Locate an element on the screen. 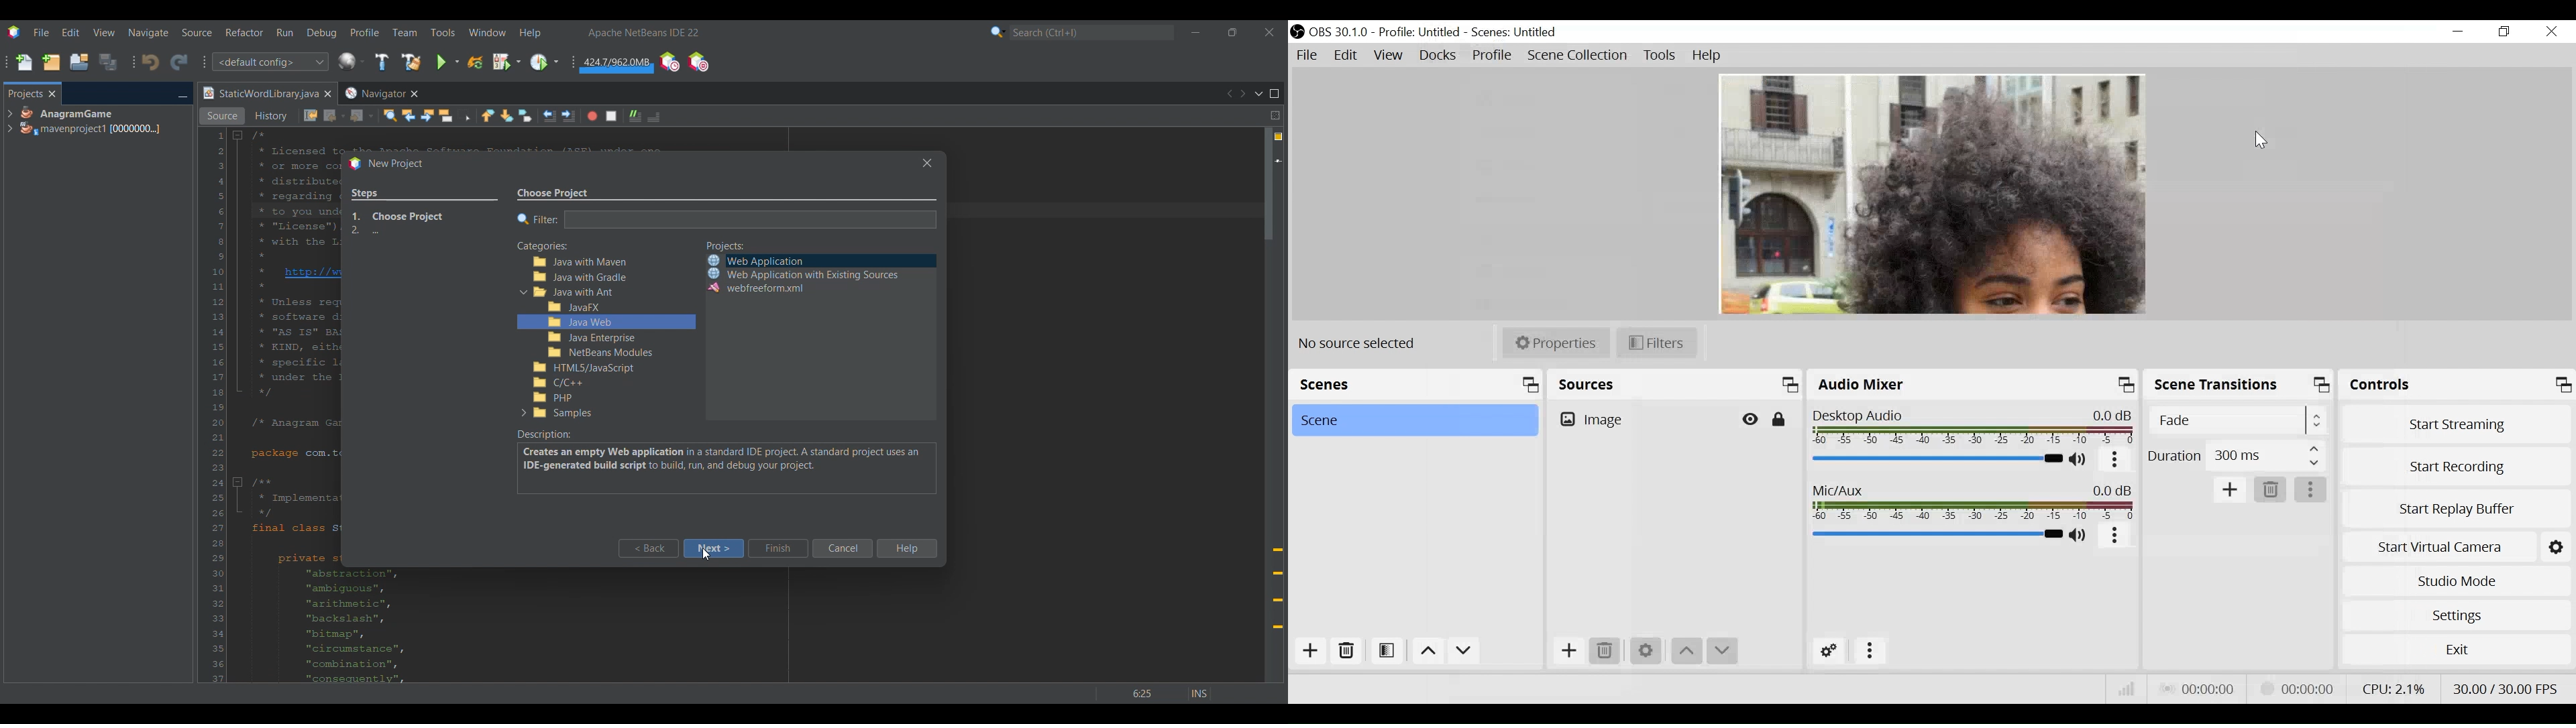  More Options is located at coordinates (2311, 490).